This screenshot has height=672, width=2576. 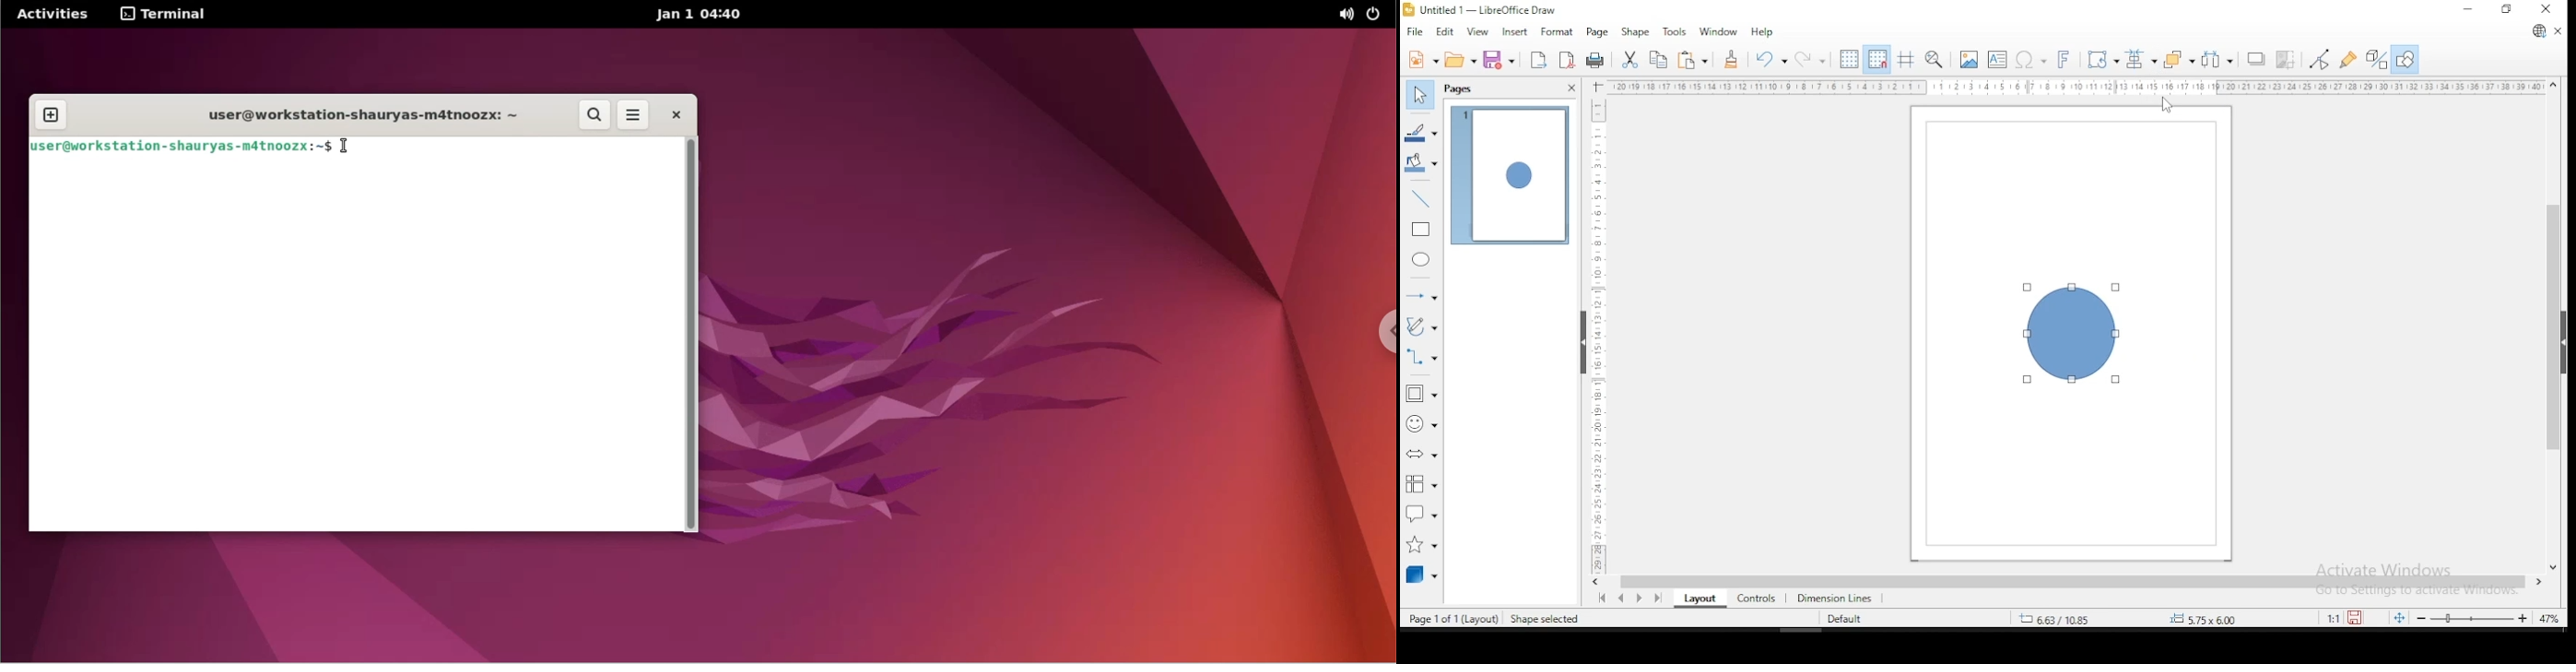 I want to click on Jan 1 04:40, so click(x=697, y=15).